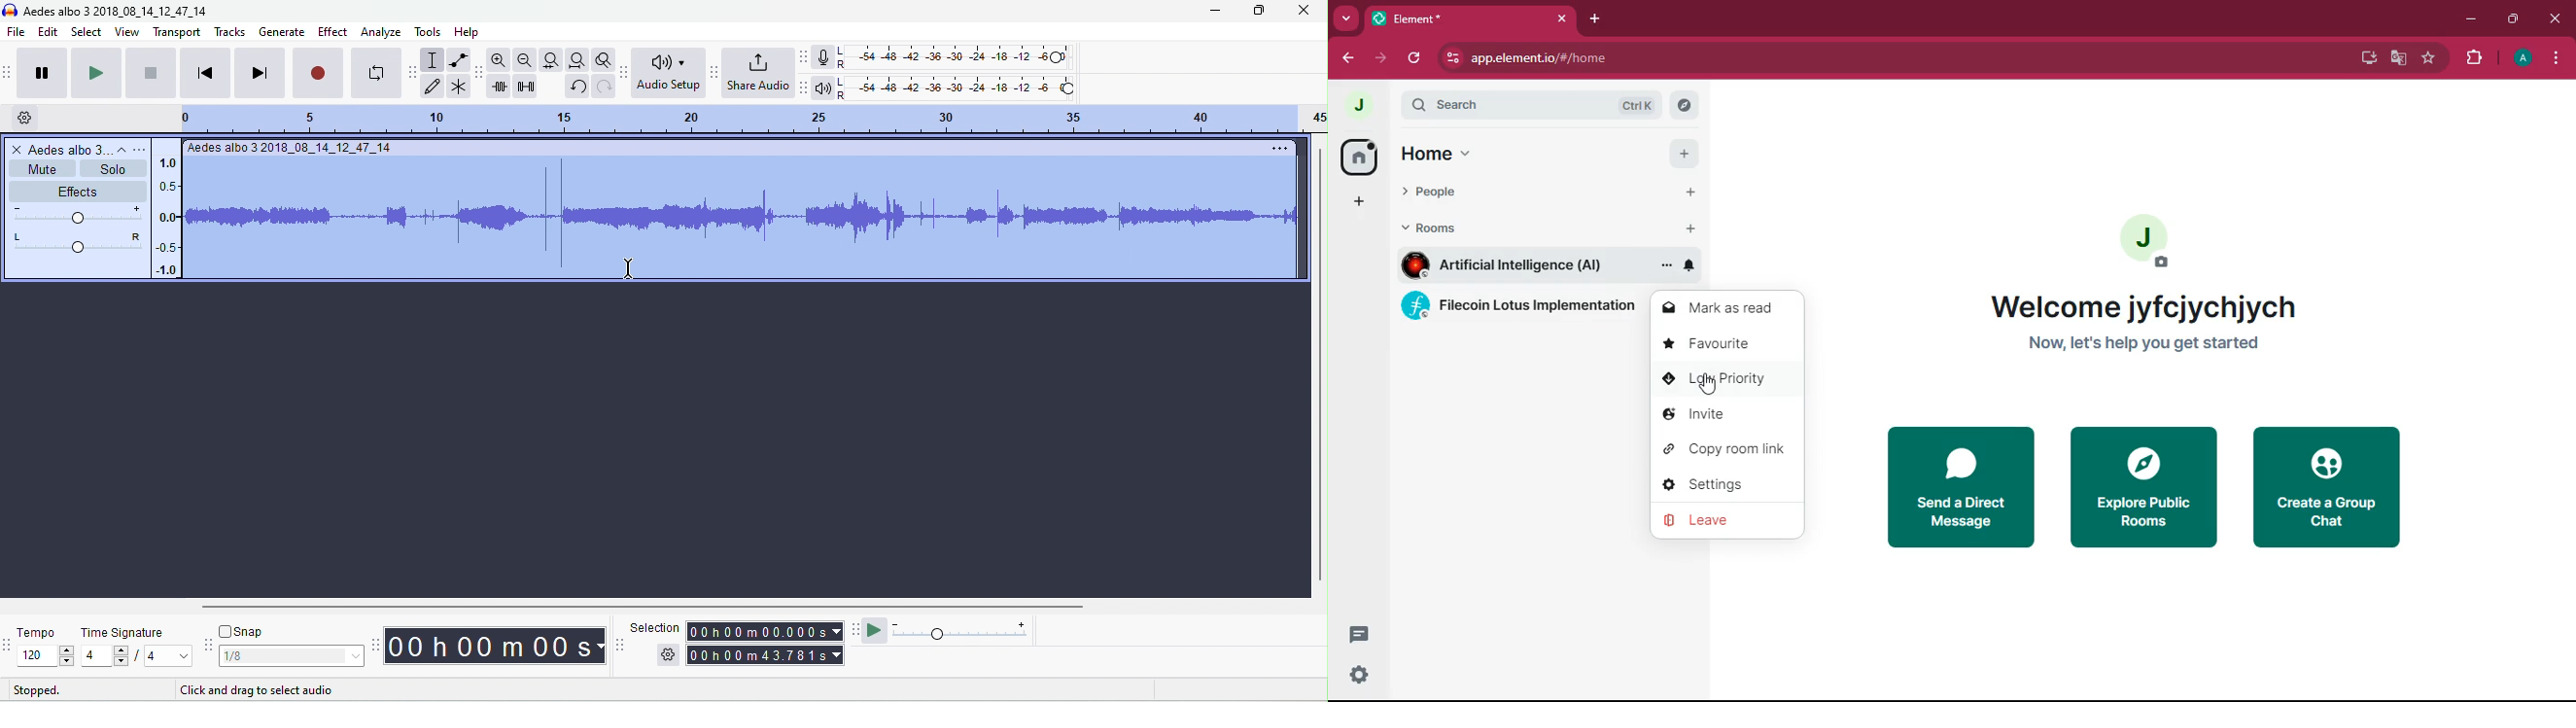 The image size is (2576, 728). I want to click on minimize, so click(1214, 11).